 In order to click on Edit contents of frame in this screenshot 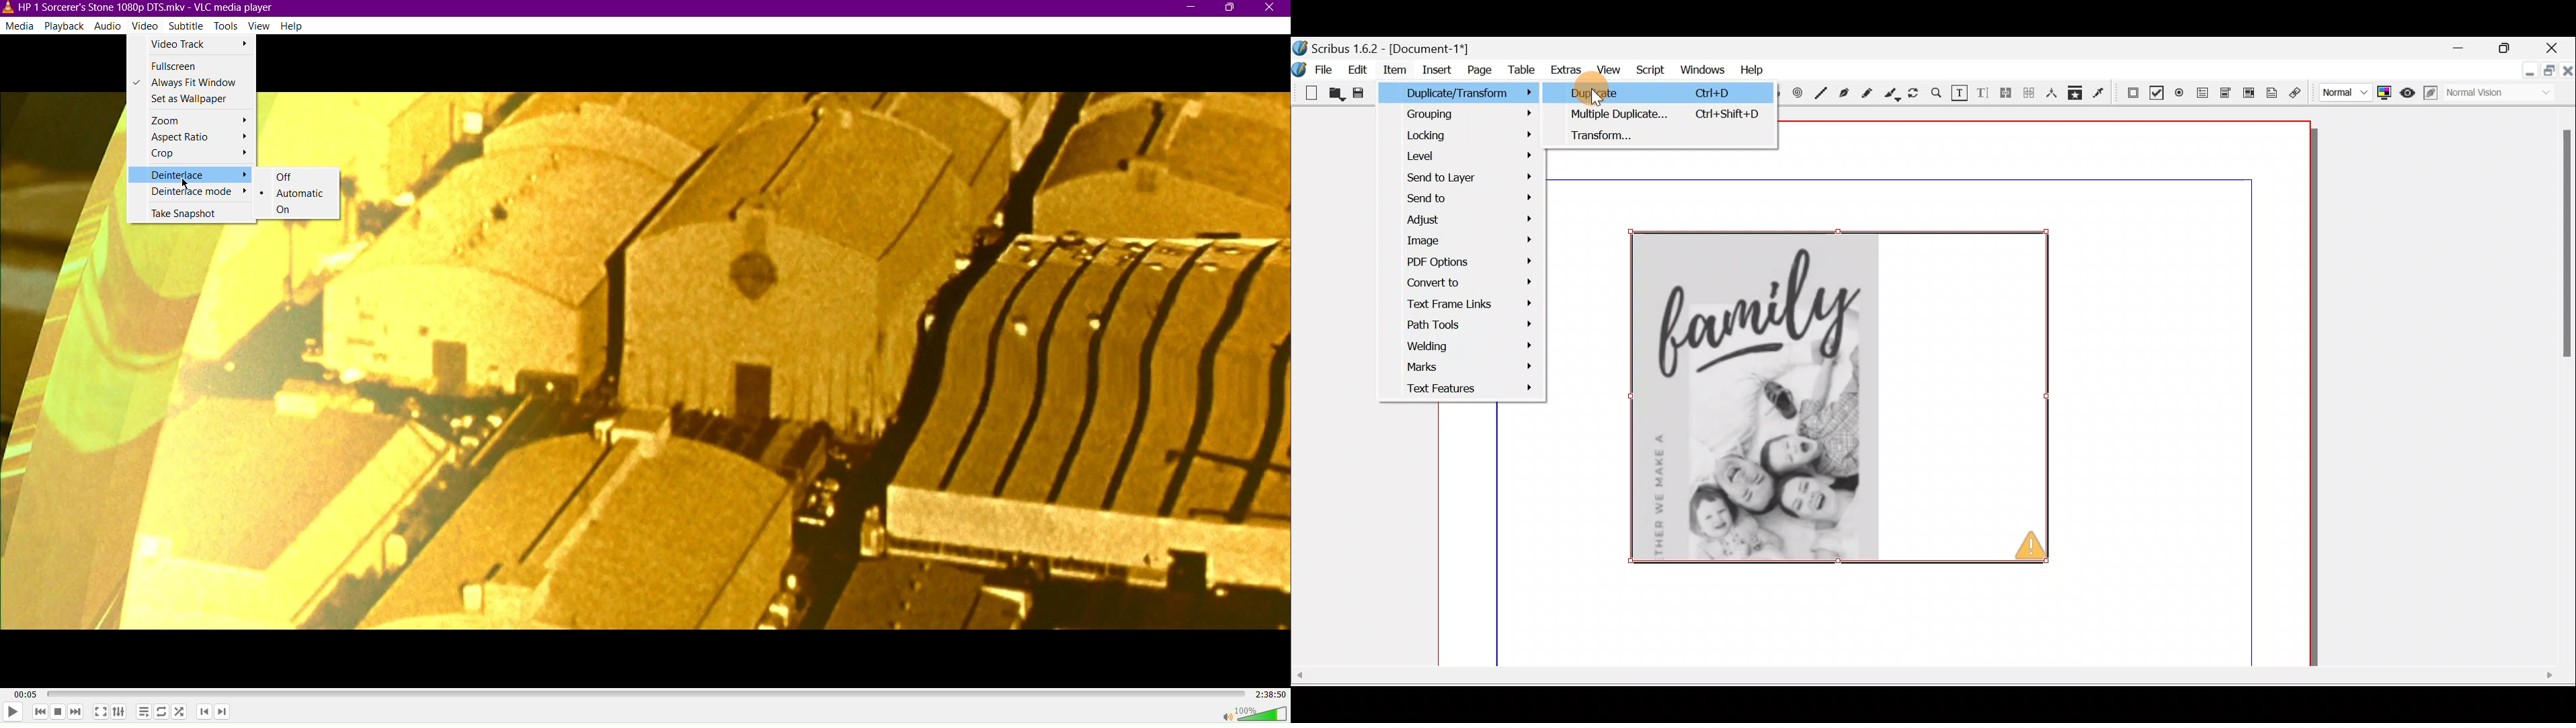, I will do `click(1960, 93)`.